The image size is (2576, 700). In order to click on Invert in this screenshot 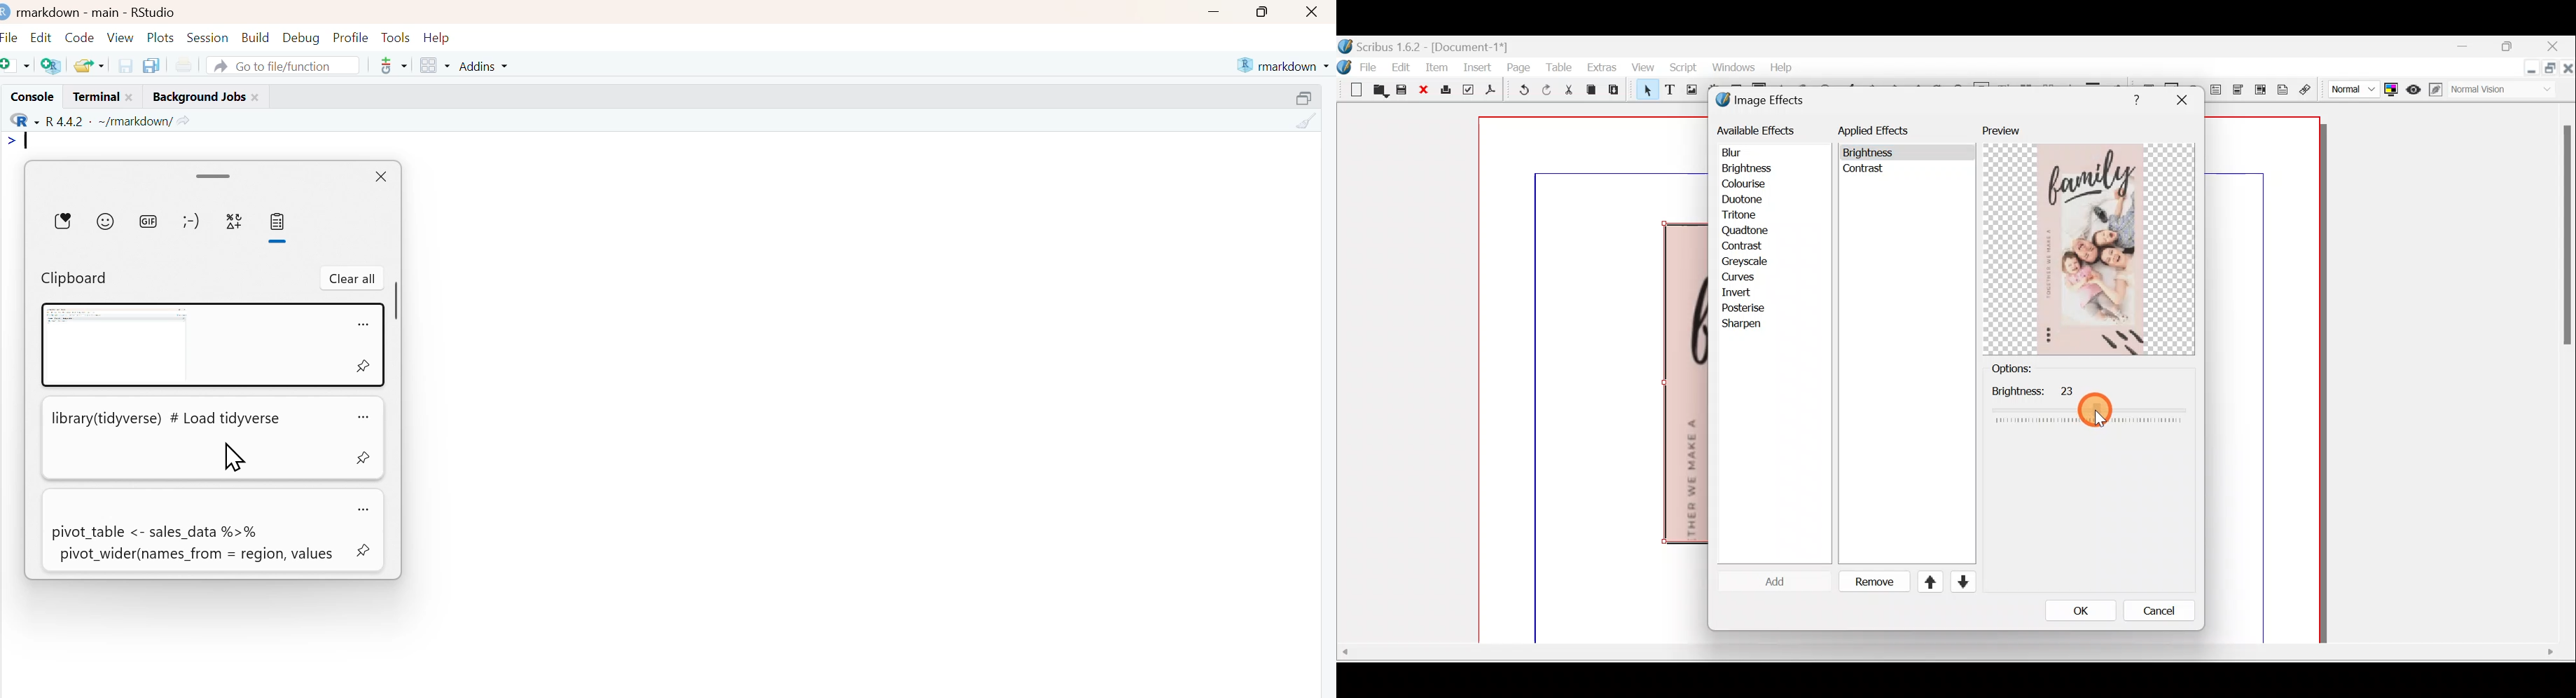, I will do `click(1748, 293)`.